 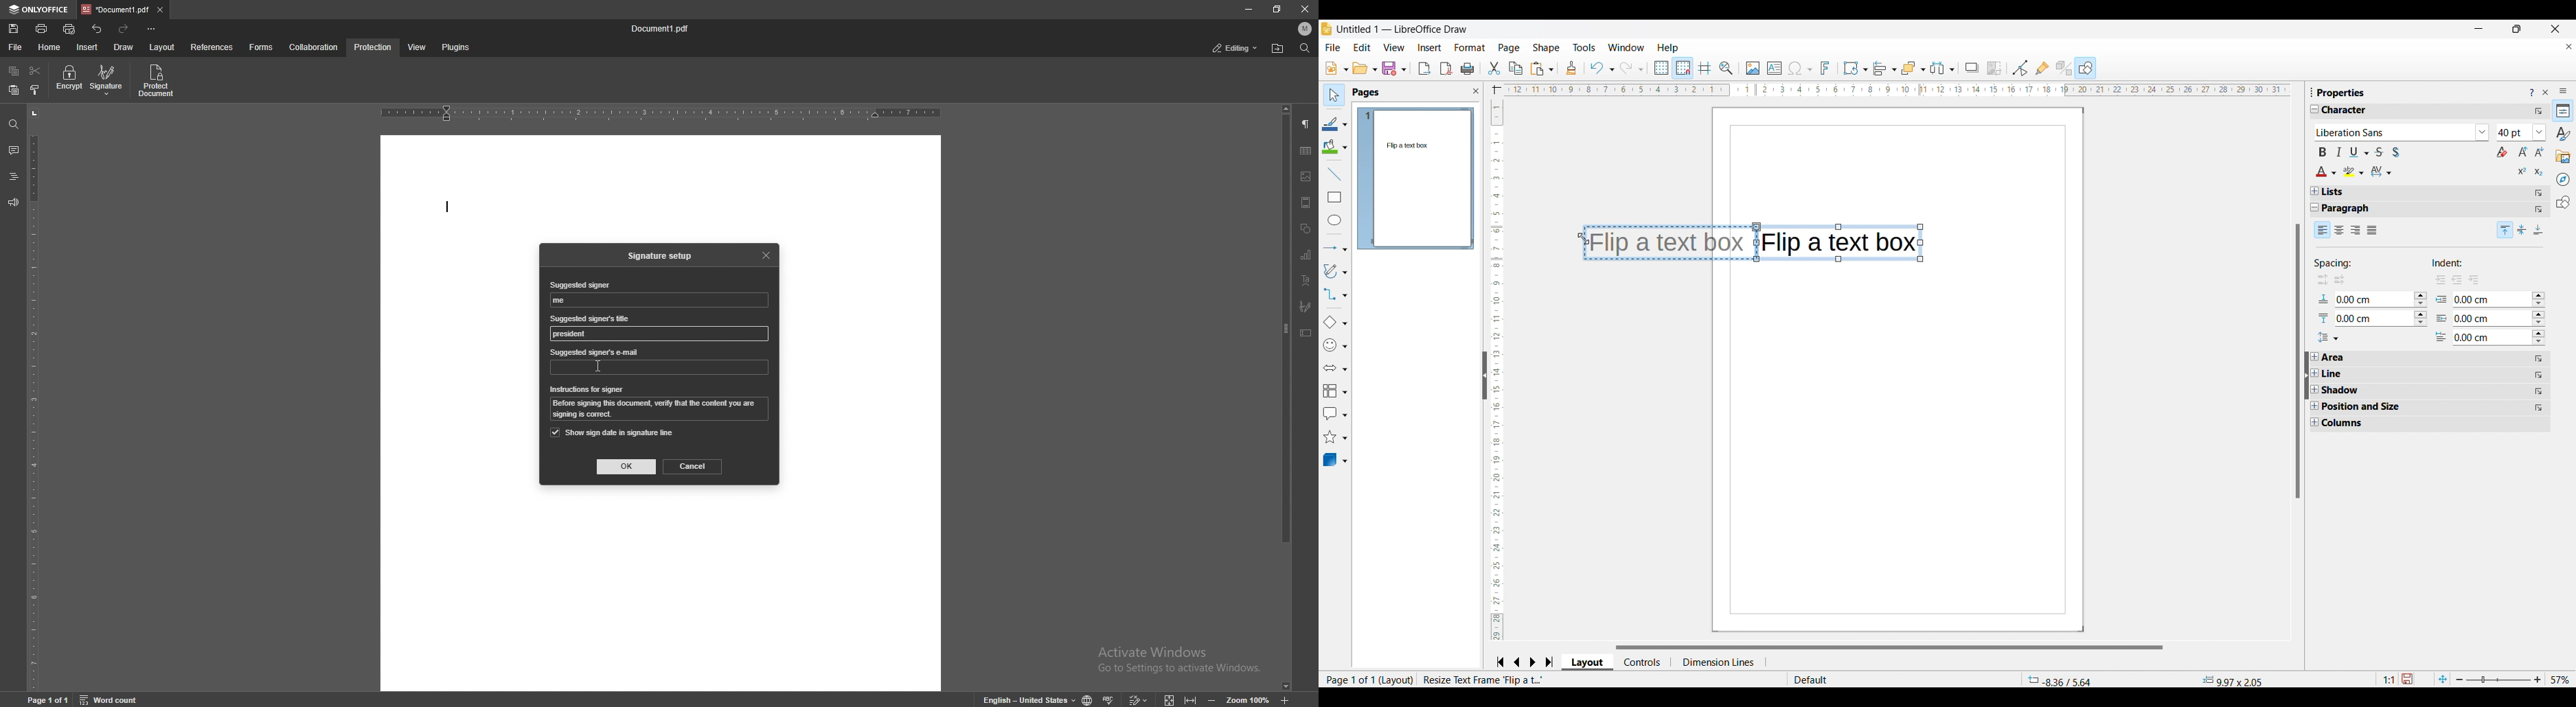 What do you see at coordinates (2486, 299) in the screenshot?
I see `0.00 cm` at bounding box center [2486, 299].